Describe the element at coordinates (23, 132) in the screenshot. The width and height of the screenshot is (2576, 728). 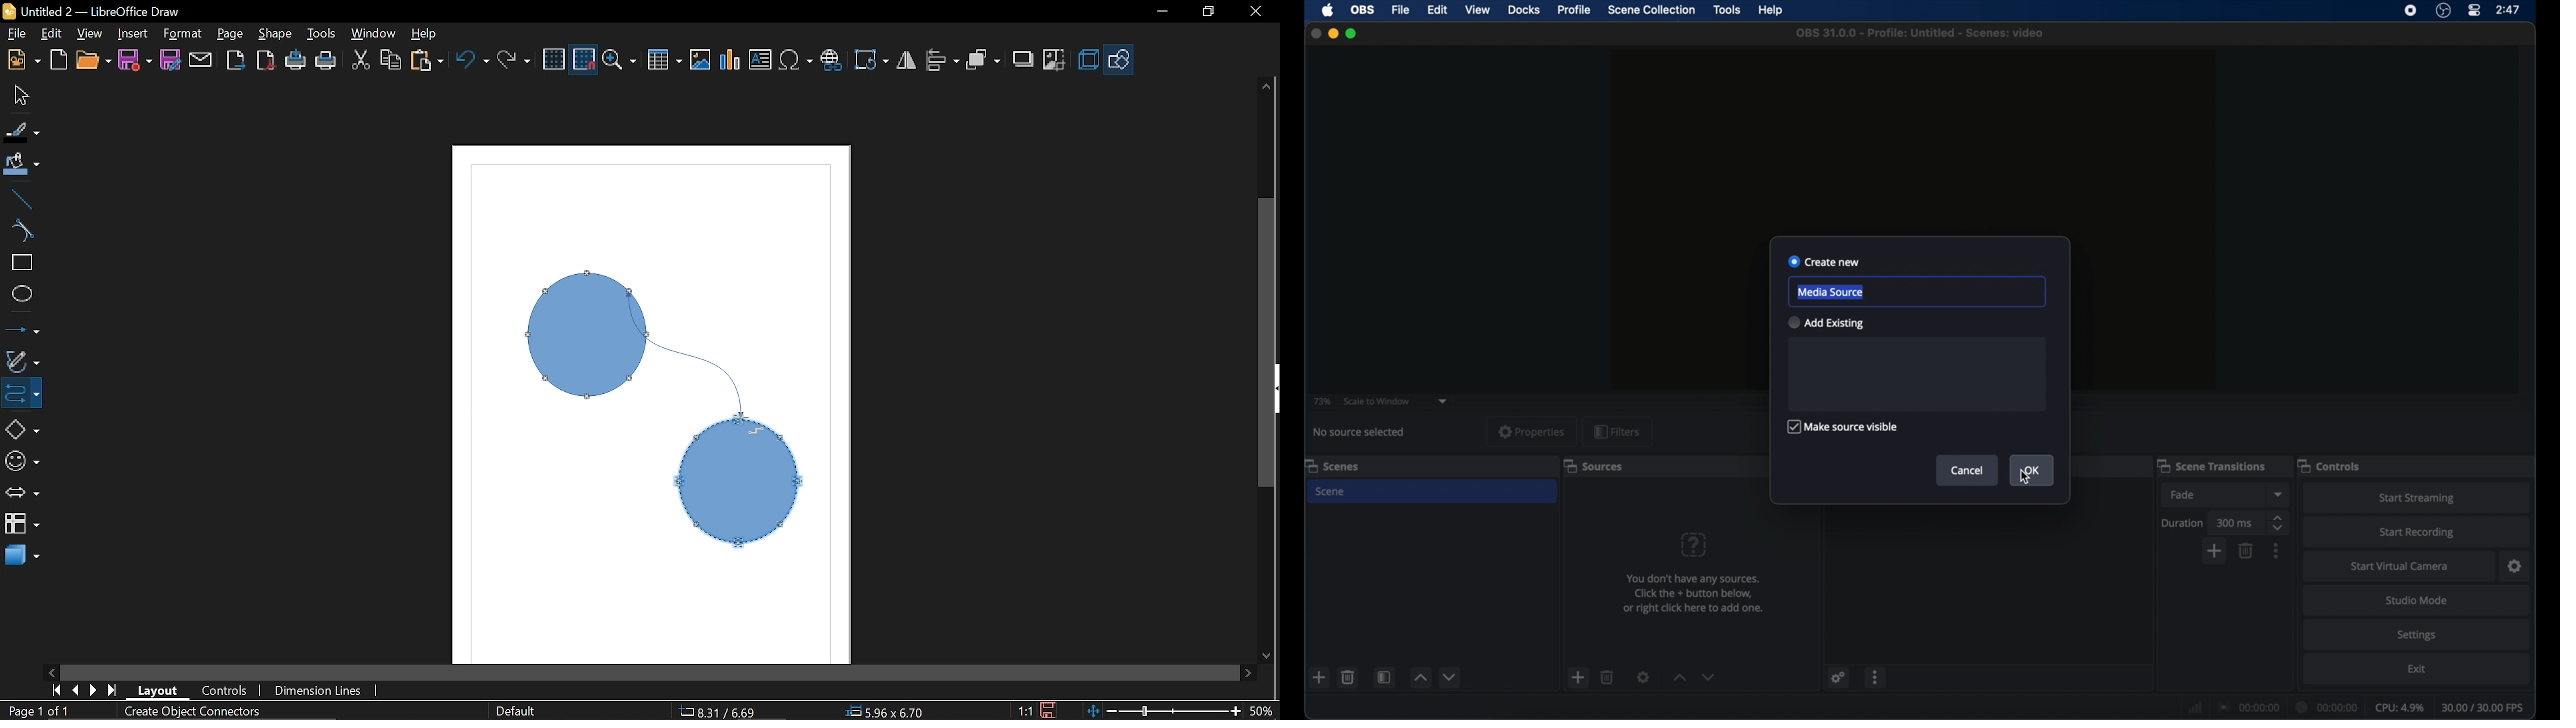
I see `Fill line` at that location.